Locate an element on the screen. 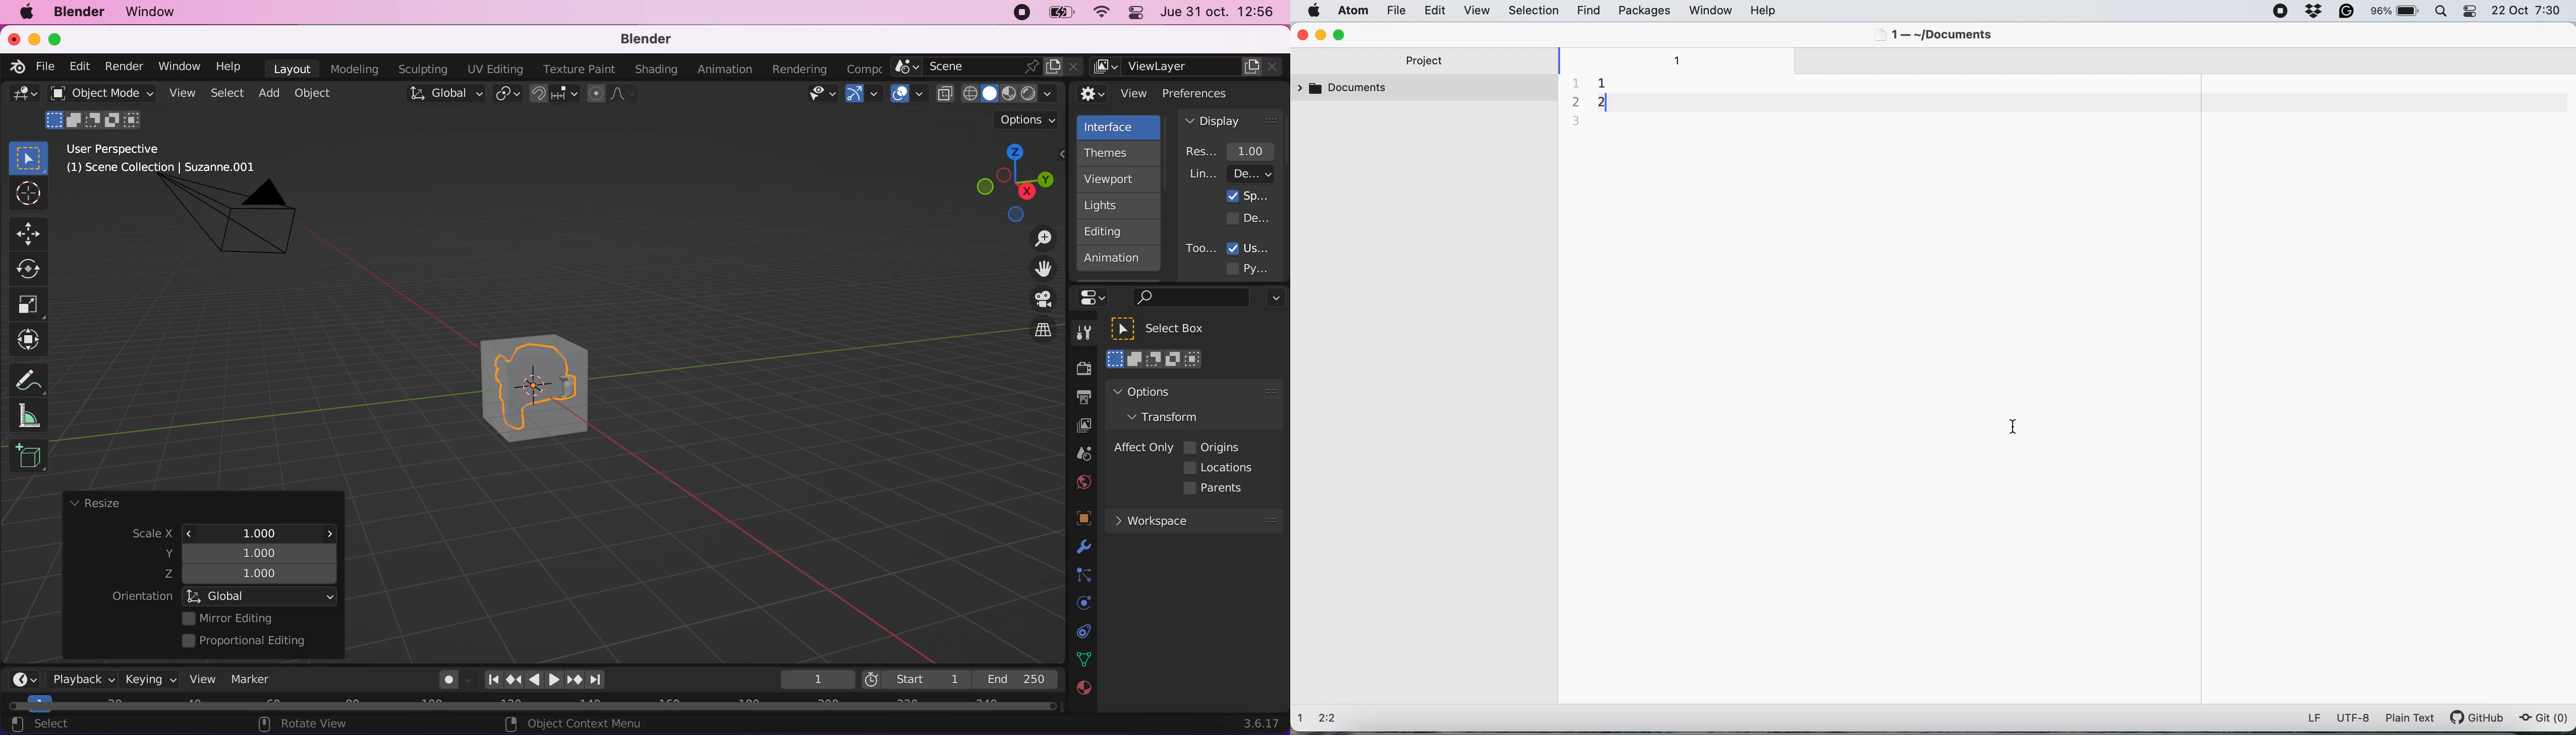 This screenshot has height=756, width=2576. packages is located at coordinates (1645, 11).